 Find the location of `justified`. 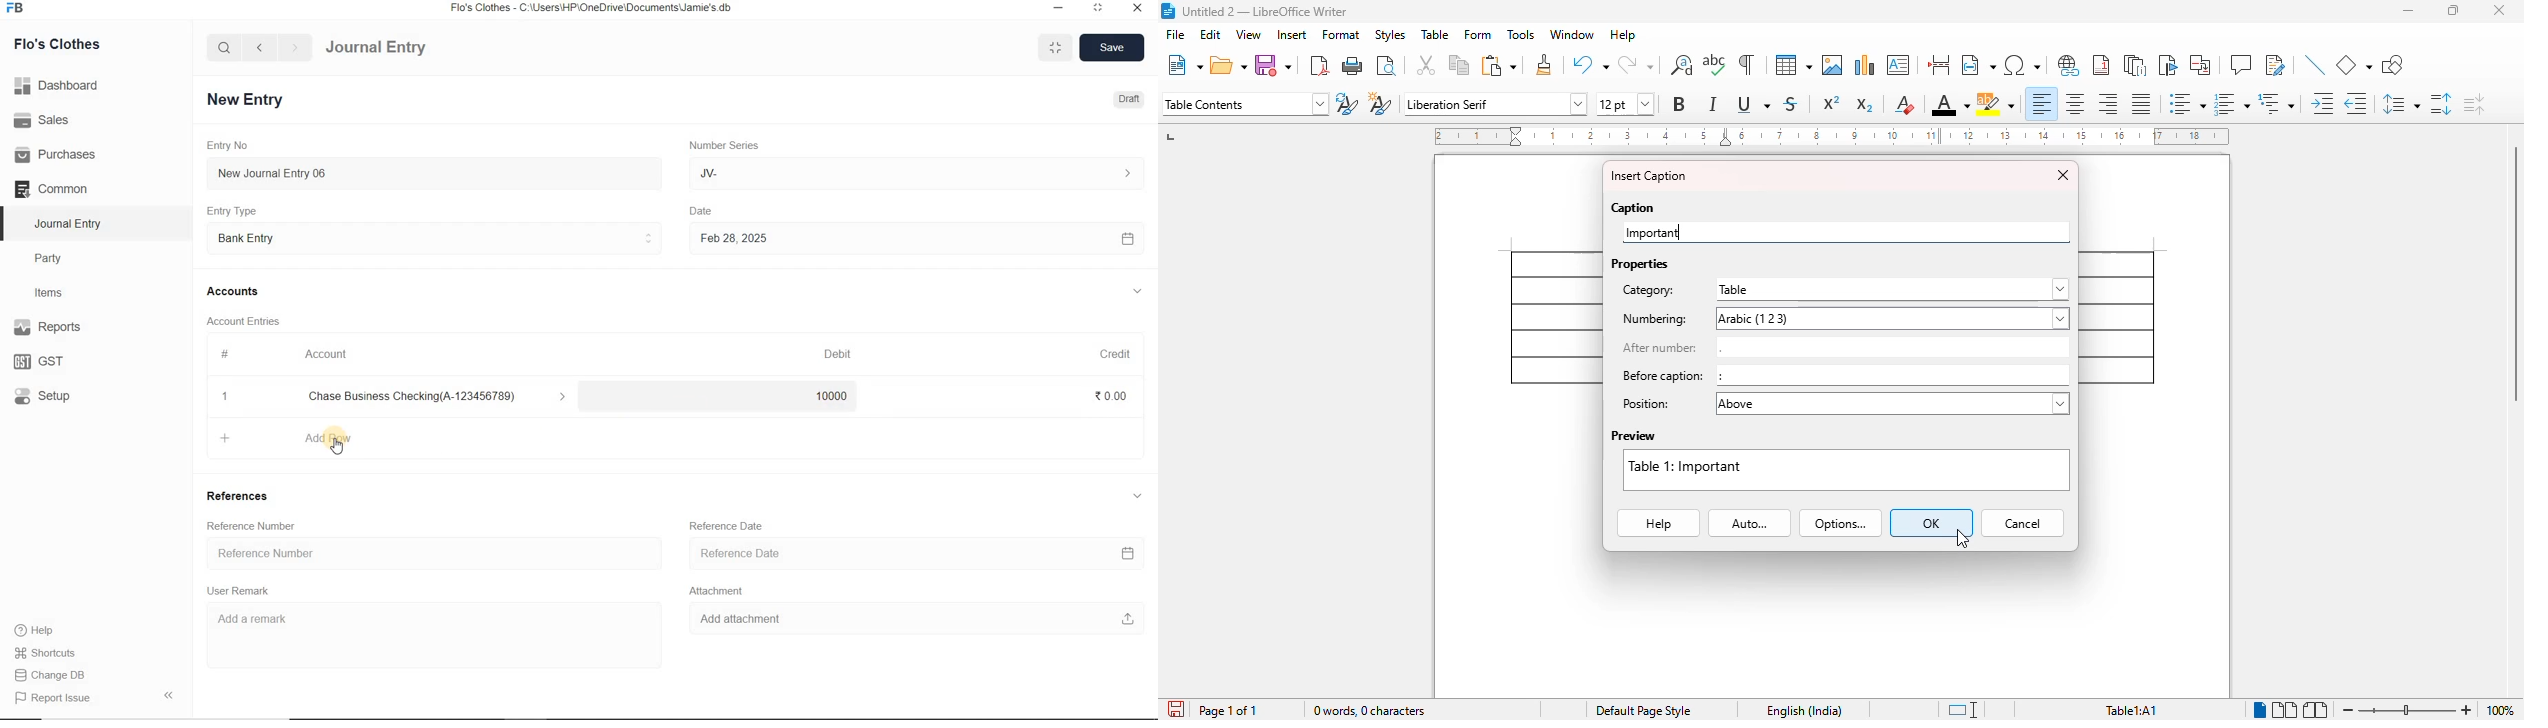

justified is located at coordinates (2142, 104).